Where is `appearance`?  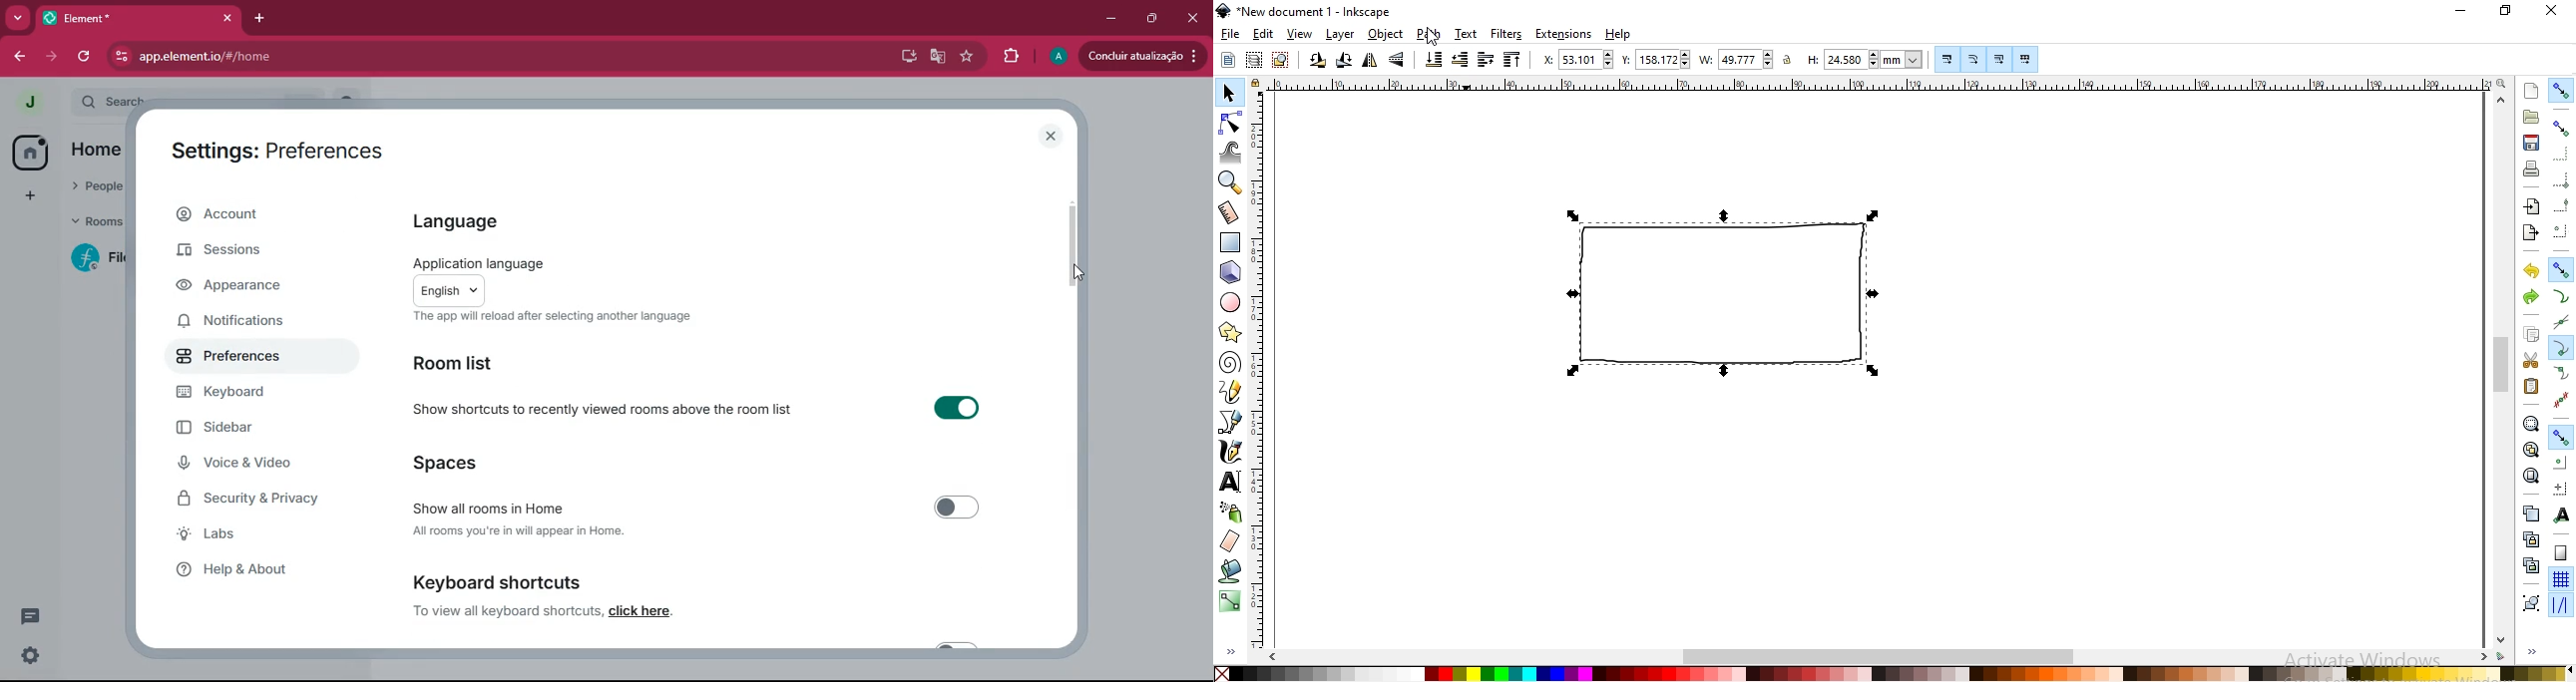 appearance is located at coordinates (244, 287).